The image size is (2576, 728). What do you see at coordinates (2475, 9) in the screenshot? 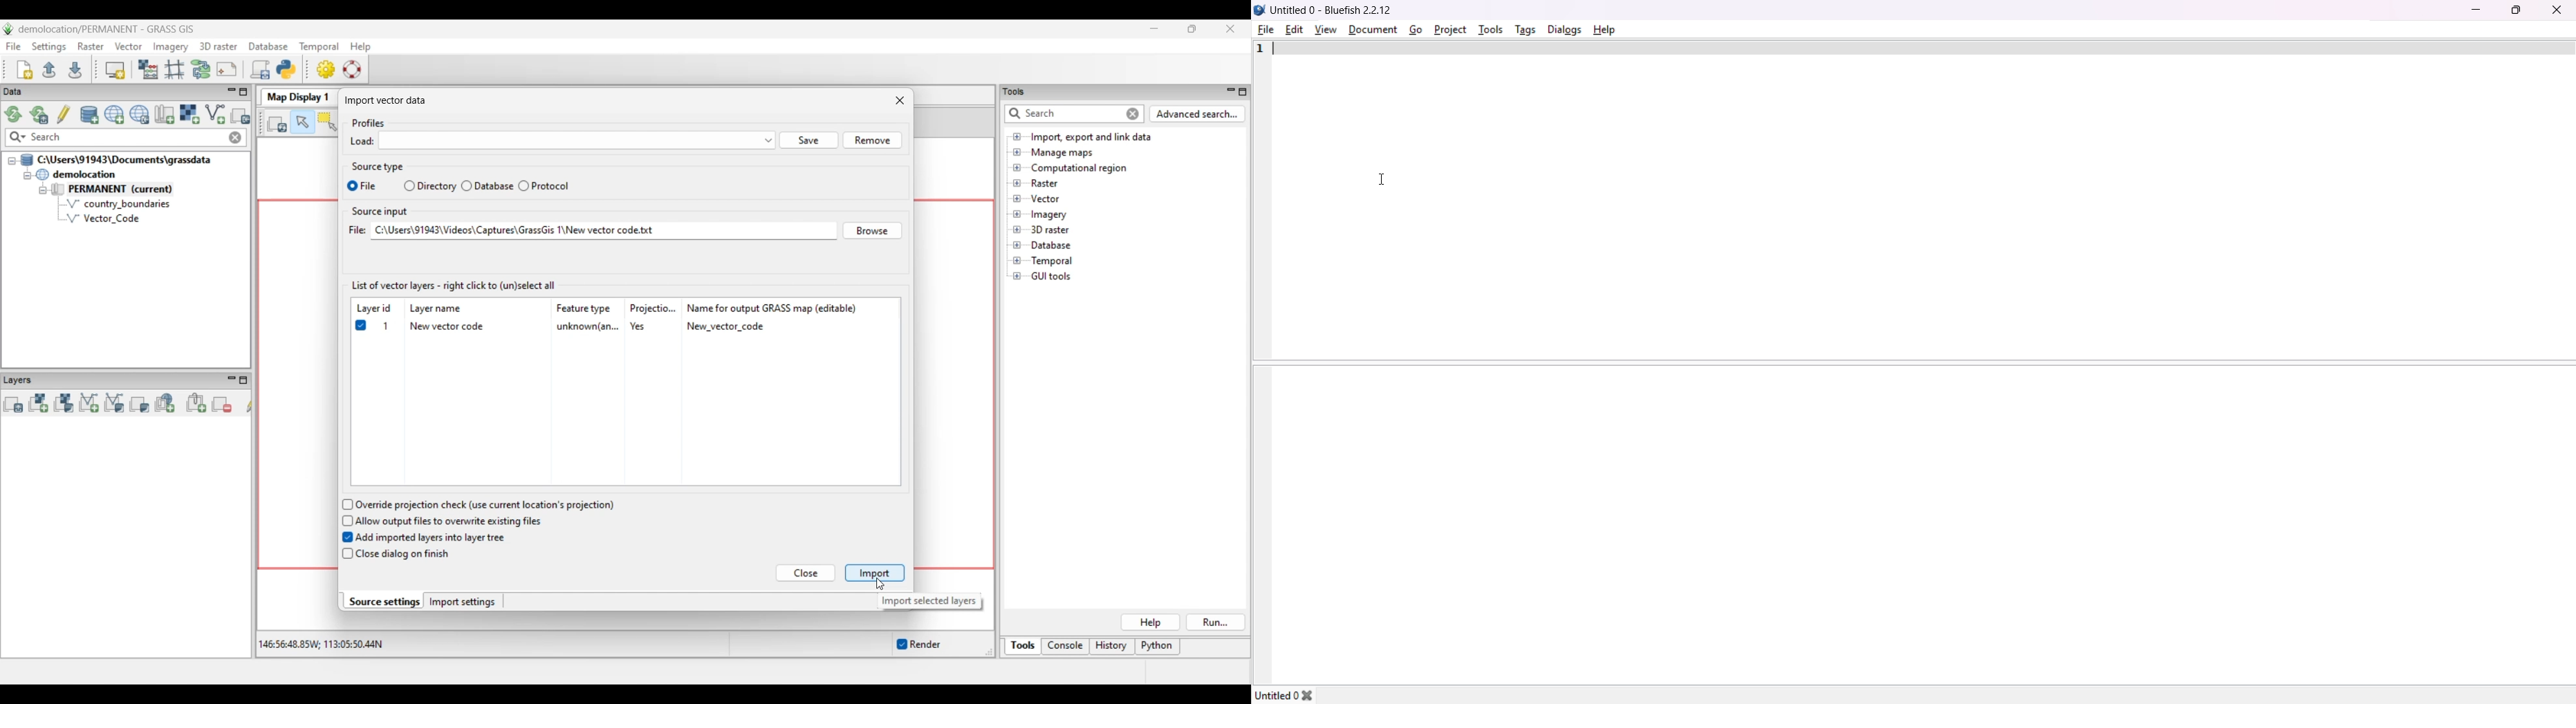
I see `minimize` at bounding box center [2475, 9].